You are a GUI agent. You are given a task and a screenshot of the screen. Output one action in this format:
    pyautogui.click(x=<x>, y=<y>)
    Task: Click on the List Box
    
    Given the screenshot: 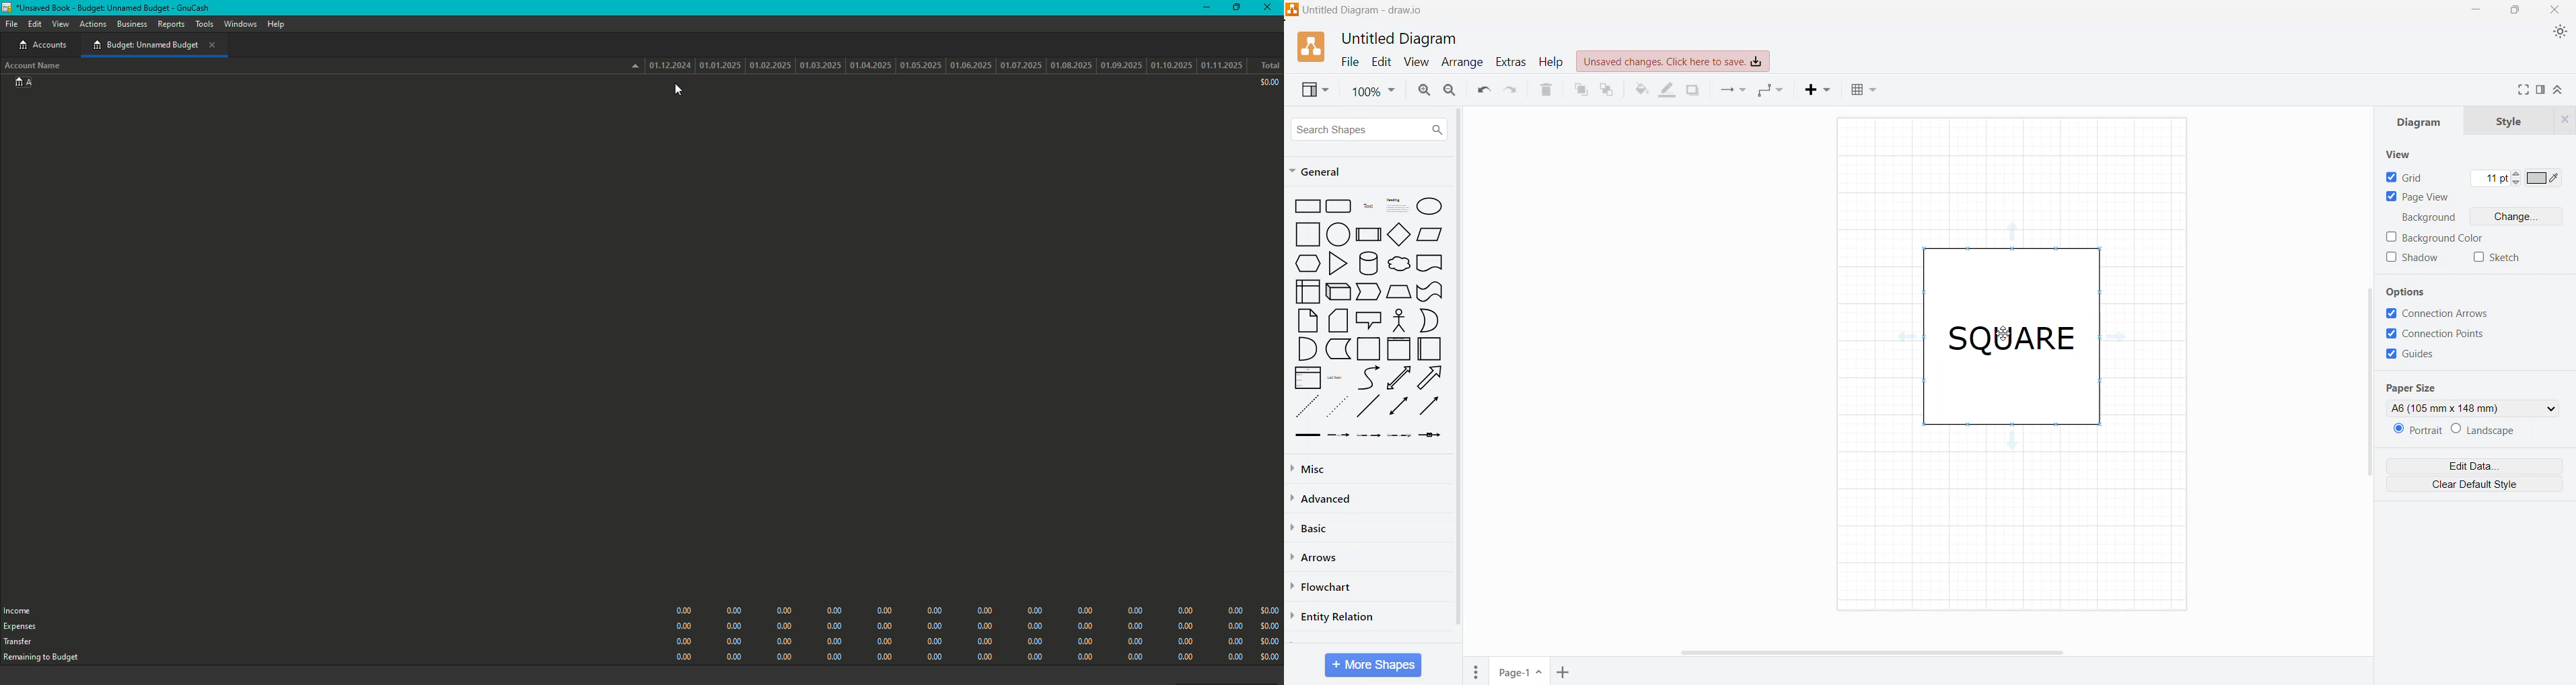 What is the action you would take?
    pyautogui.click(x=1306, y=377)
    